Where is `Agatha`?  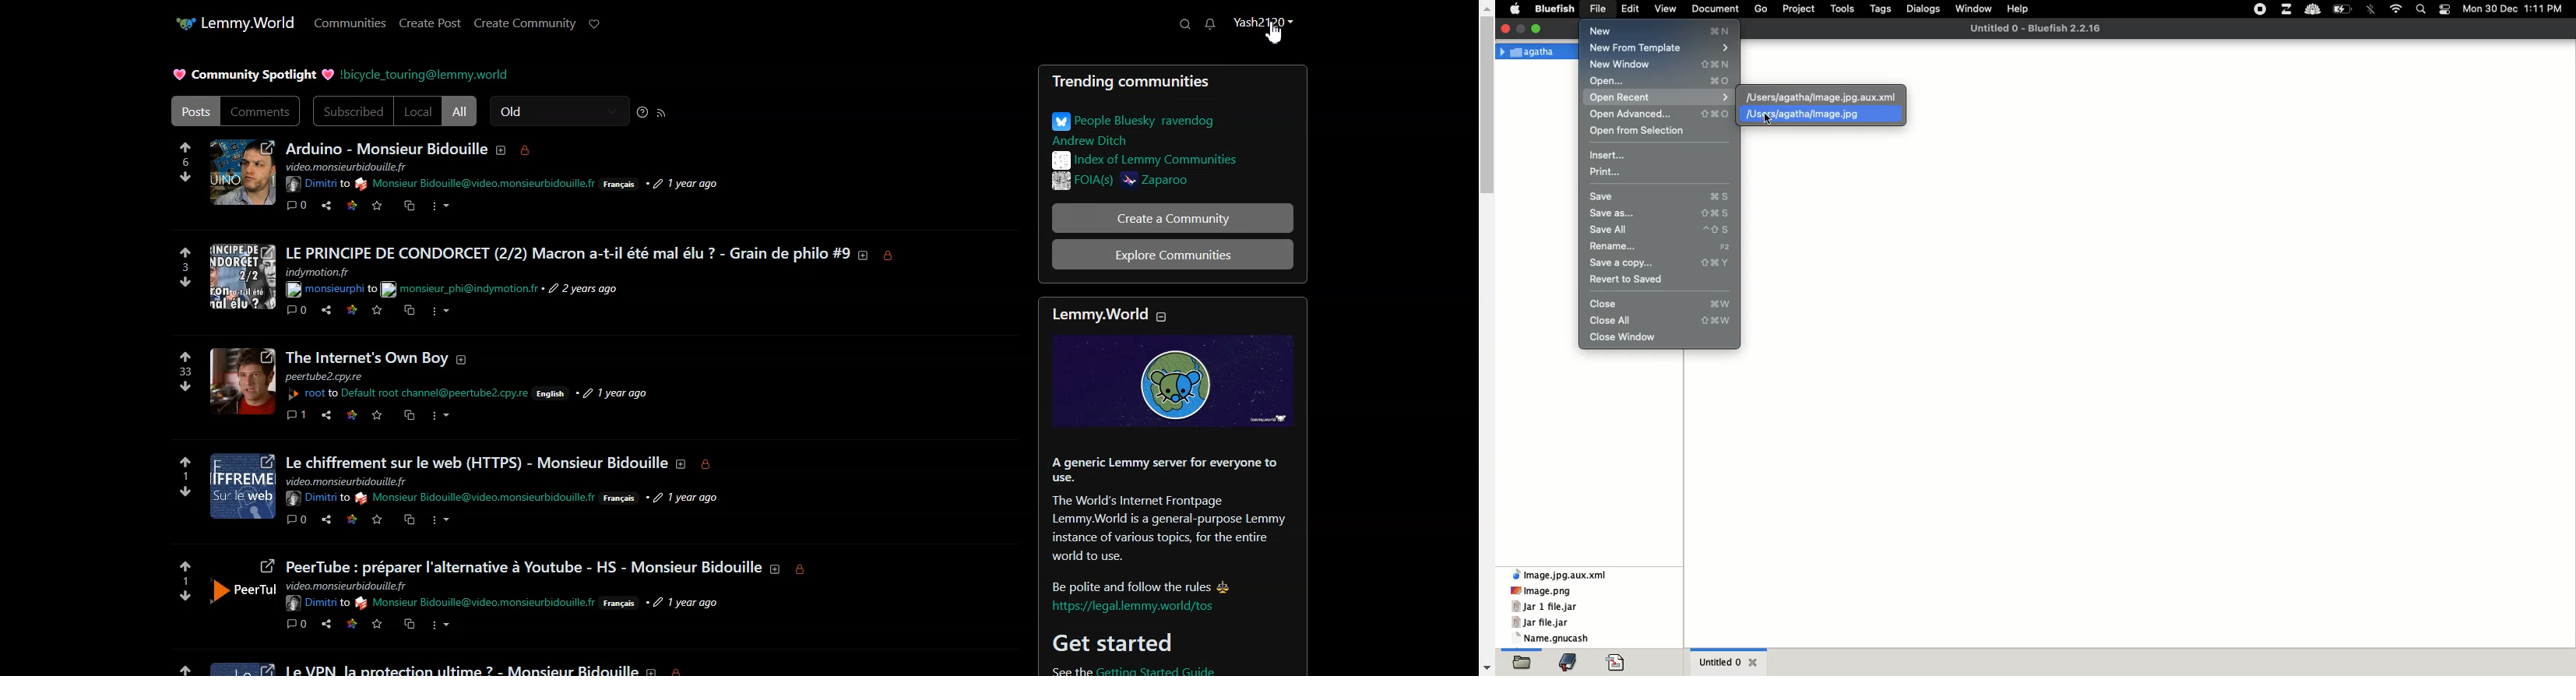
Agatha is located at coordinates (1531, 51).